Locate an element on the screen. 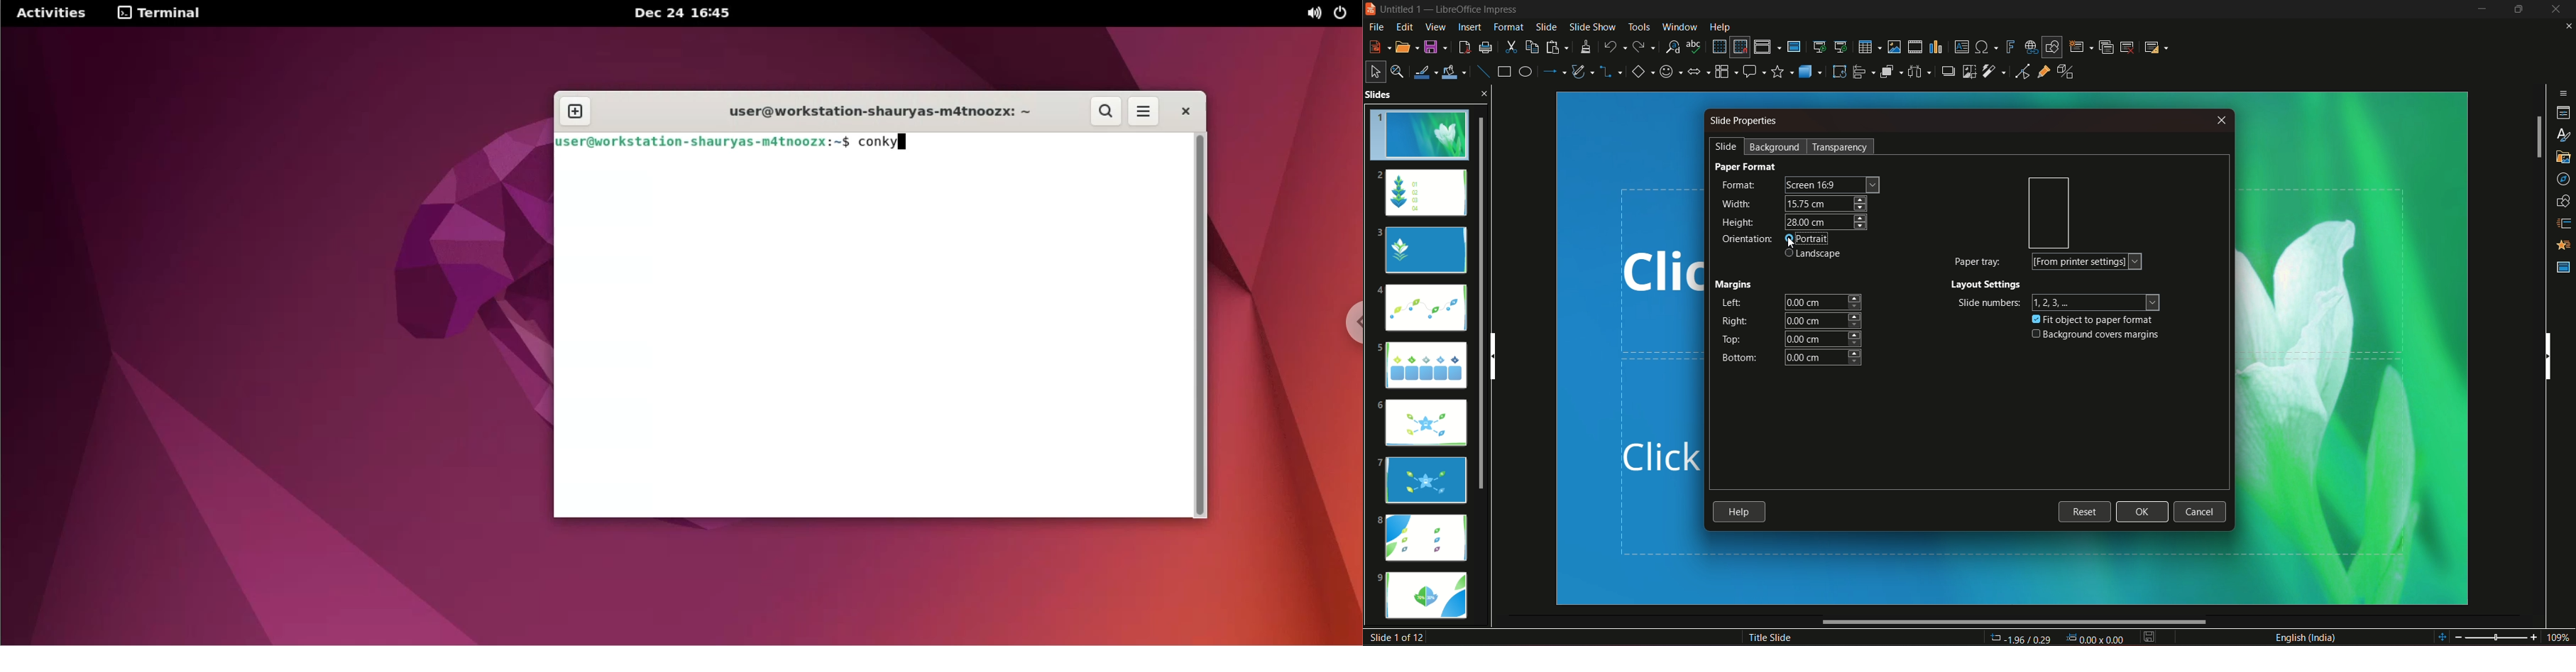  dimensions is located at coordinates (2056, 637).